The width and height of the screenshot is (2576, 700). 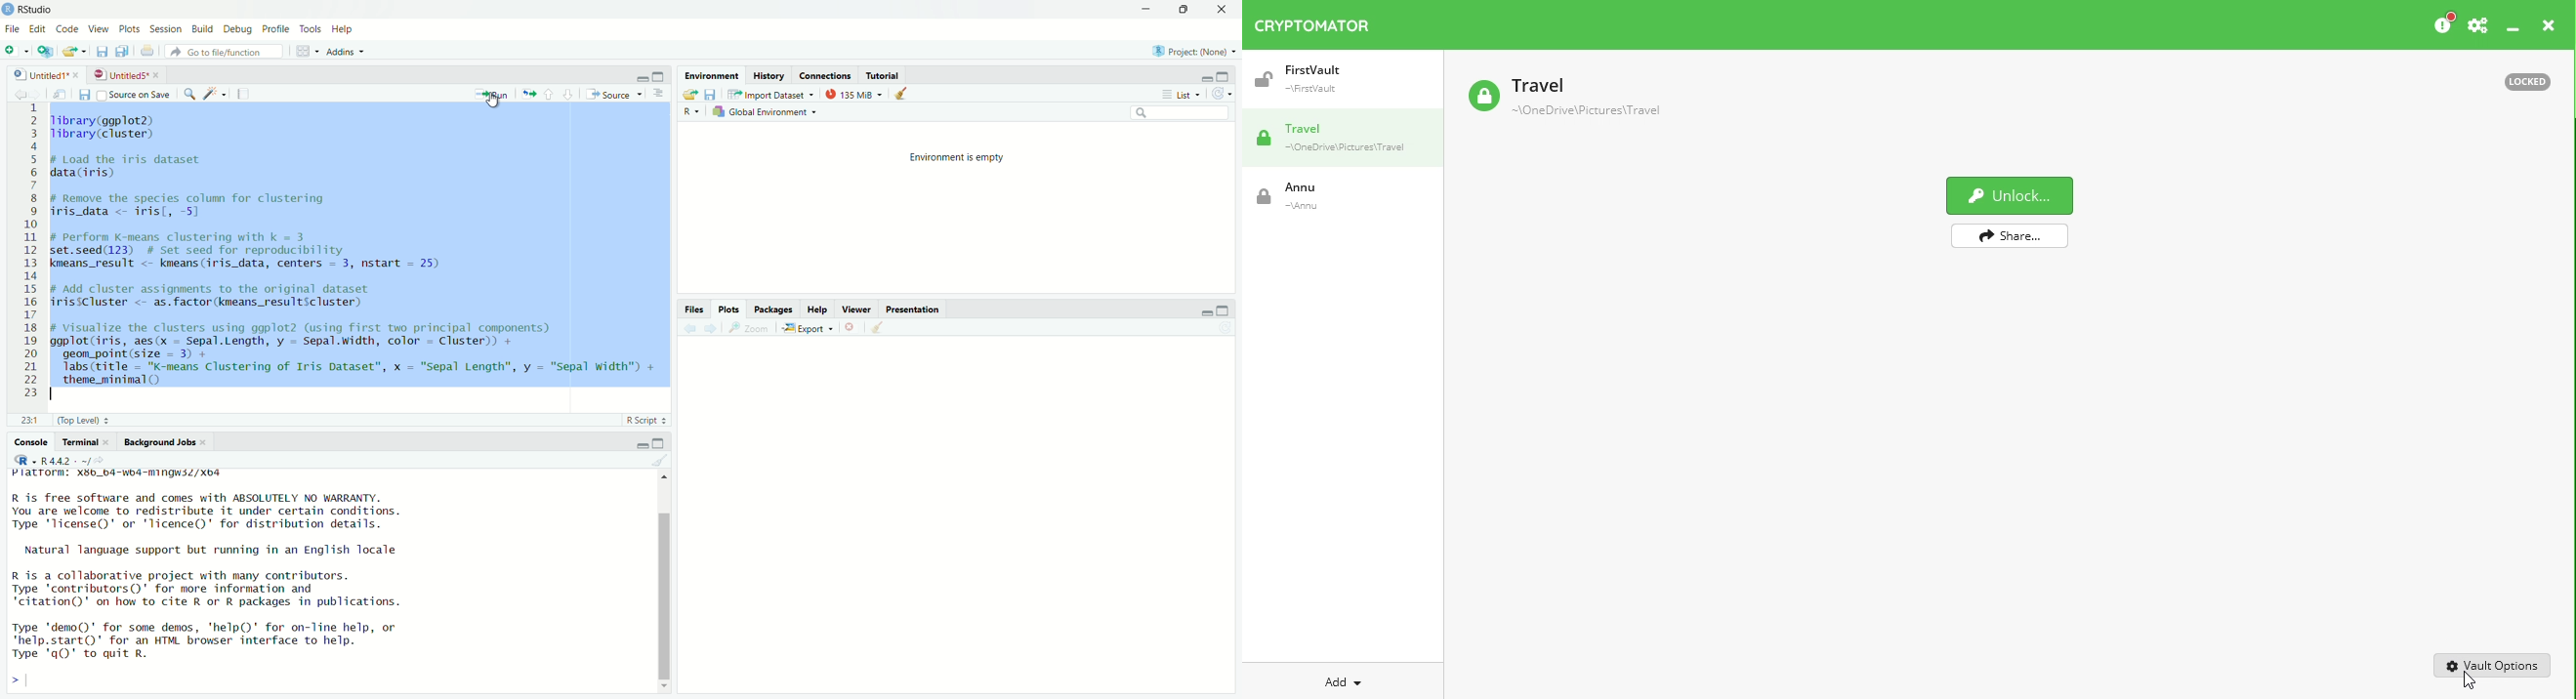 What do you see at coordinates (148, 52) in the screenshot?
I see `print the current file` at bounding box center [148, 52].